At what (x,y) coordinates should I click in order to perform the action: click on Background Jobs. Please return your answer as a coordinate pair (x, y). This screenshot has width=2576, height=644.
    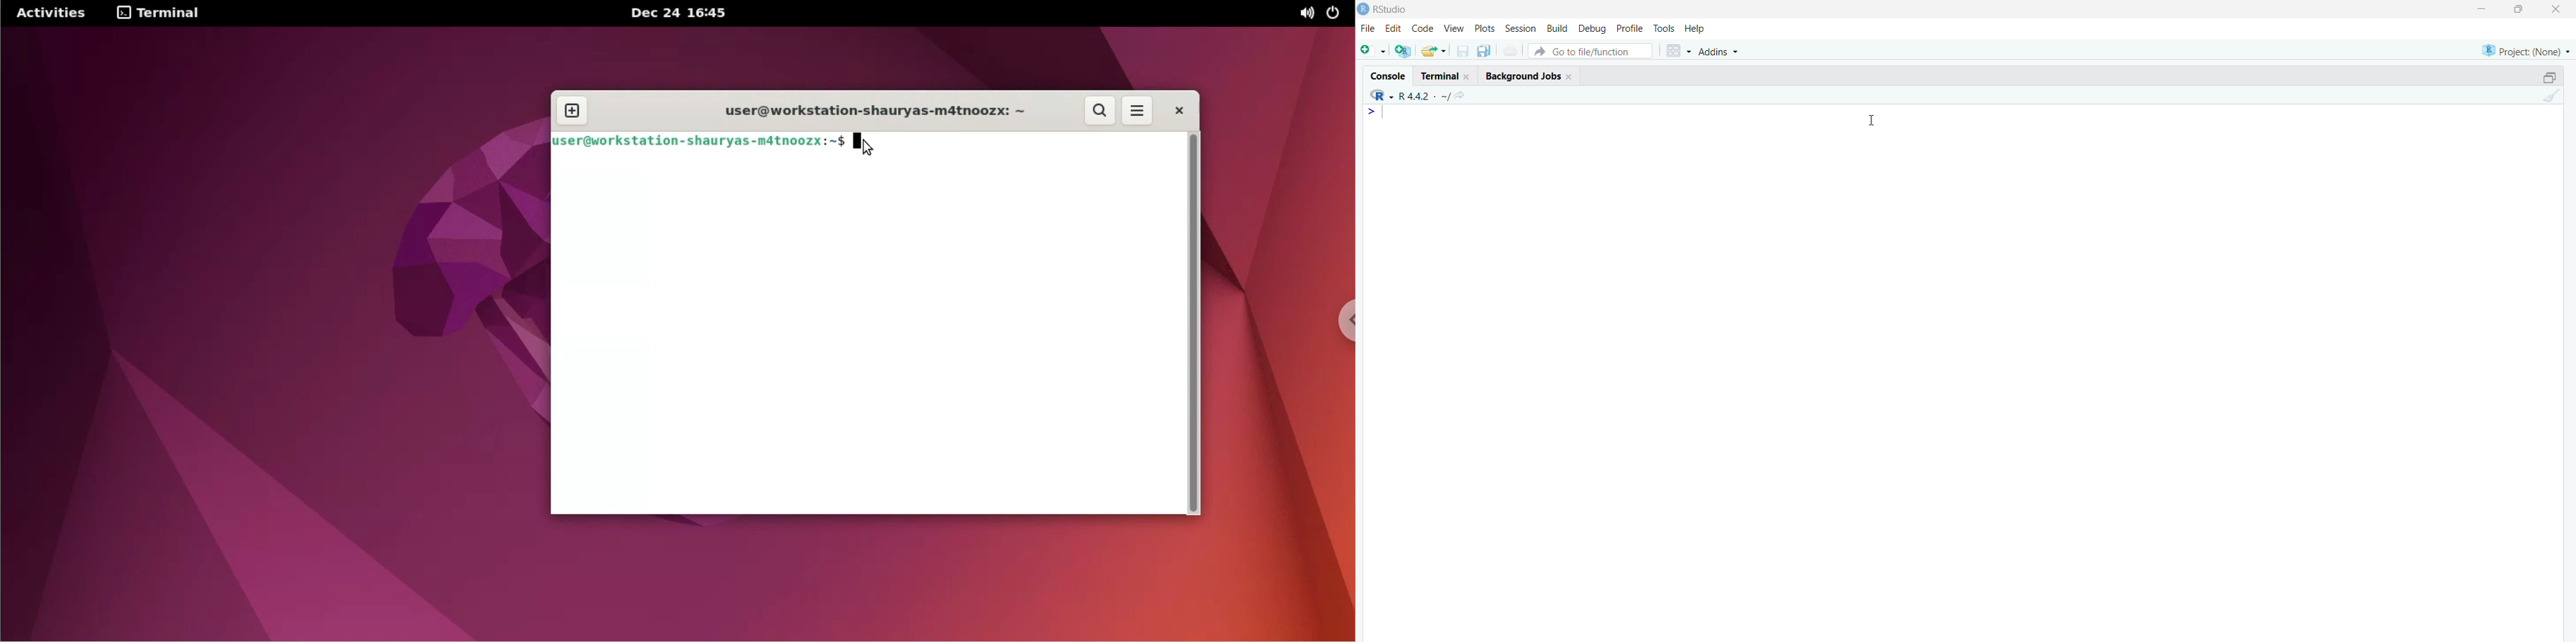
    Looking at the image, I should click on (1528, 74).